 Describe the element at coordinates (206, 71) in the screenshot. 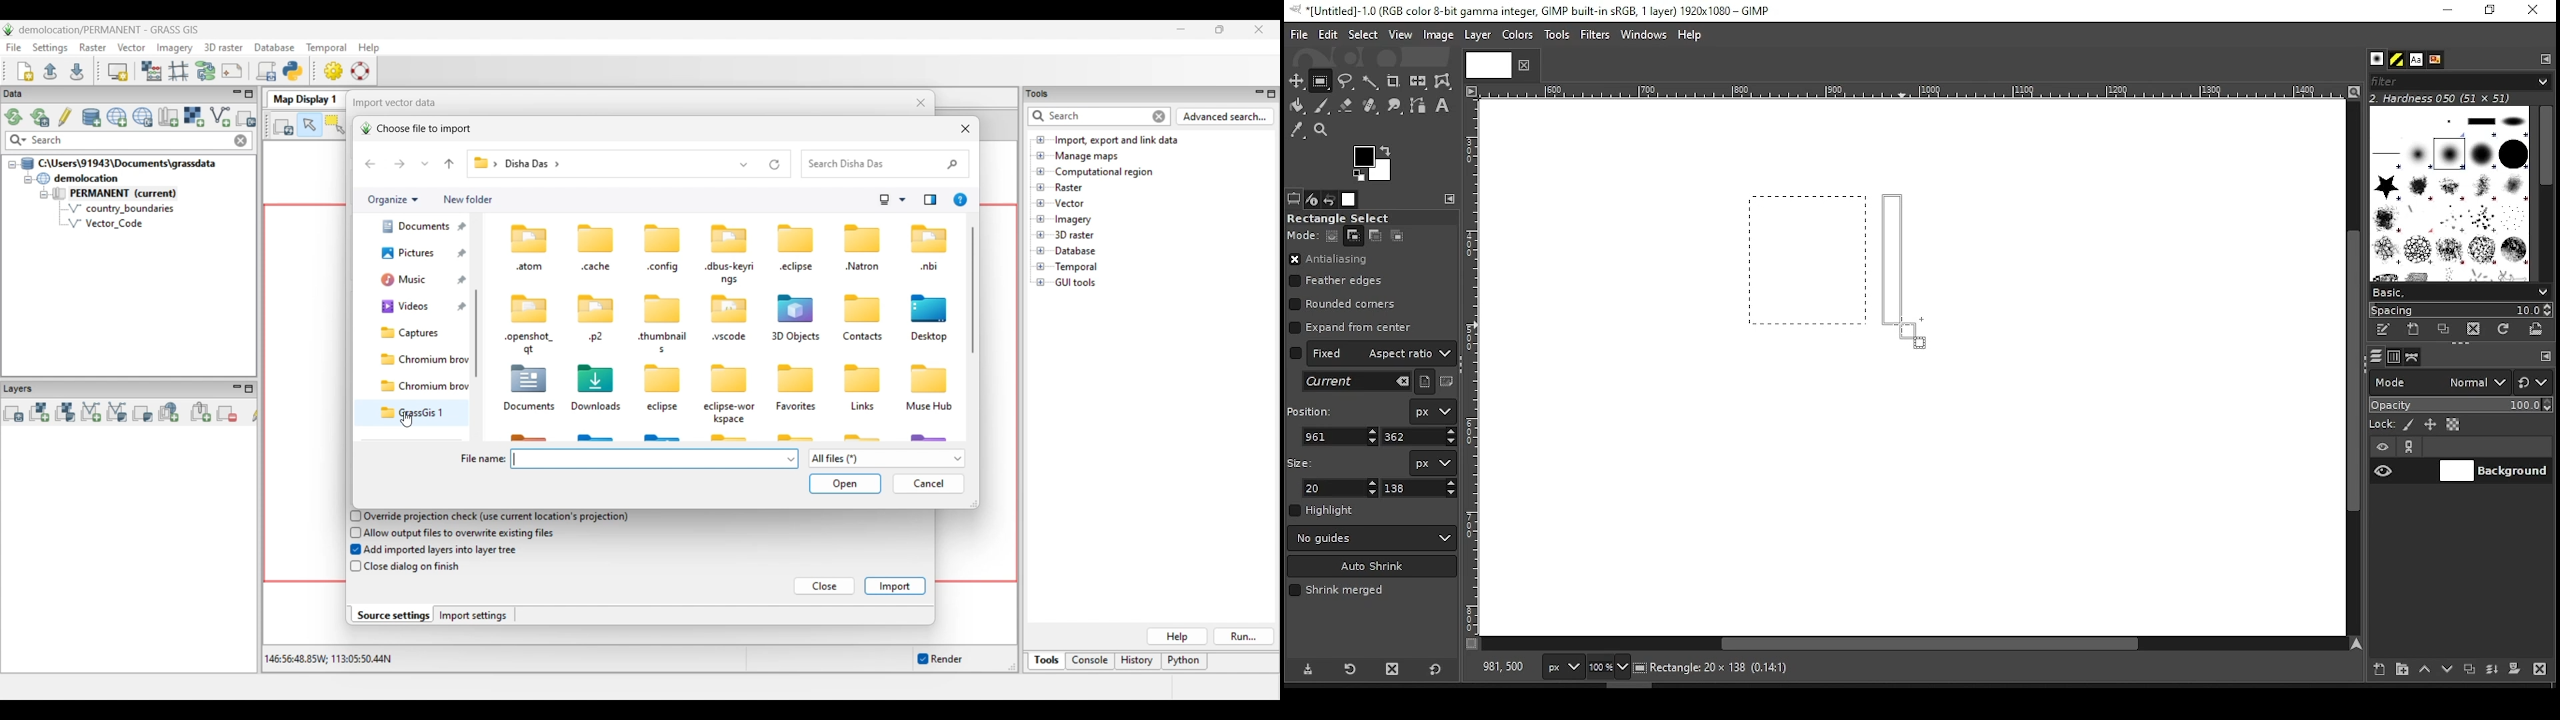

I see `Graphical Modeler` at that location.